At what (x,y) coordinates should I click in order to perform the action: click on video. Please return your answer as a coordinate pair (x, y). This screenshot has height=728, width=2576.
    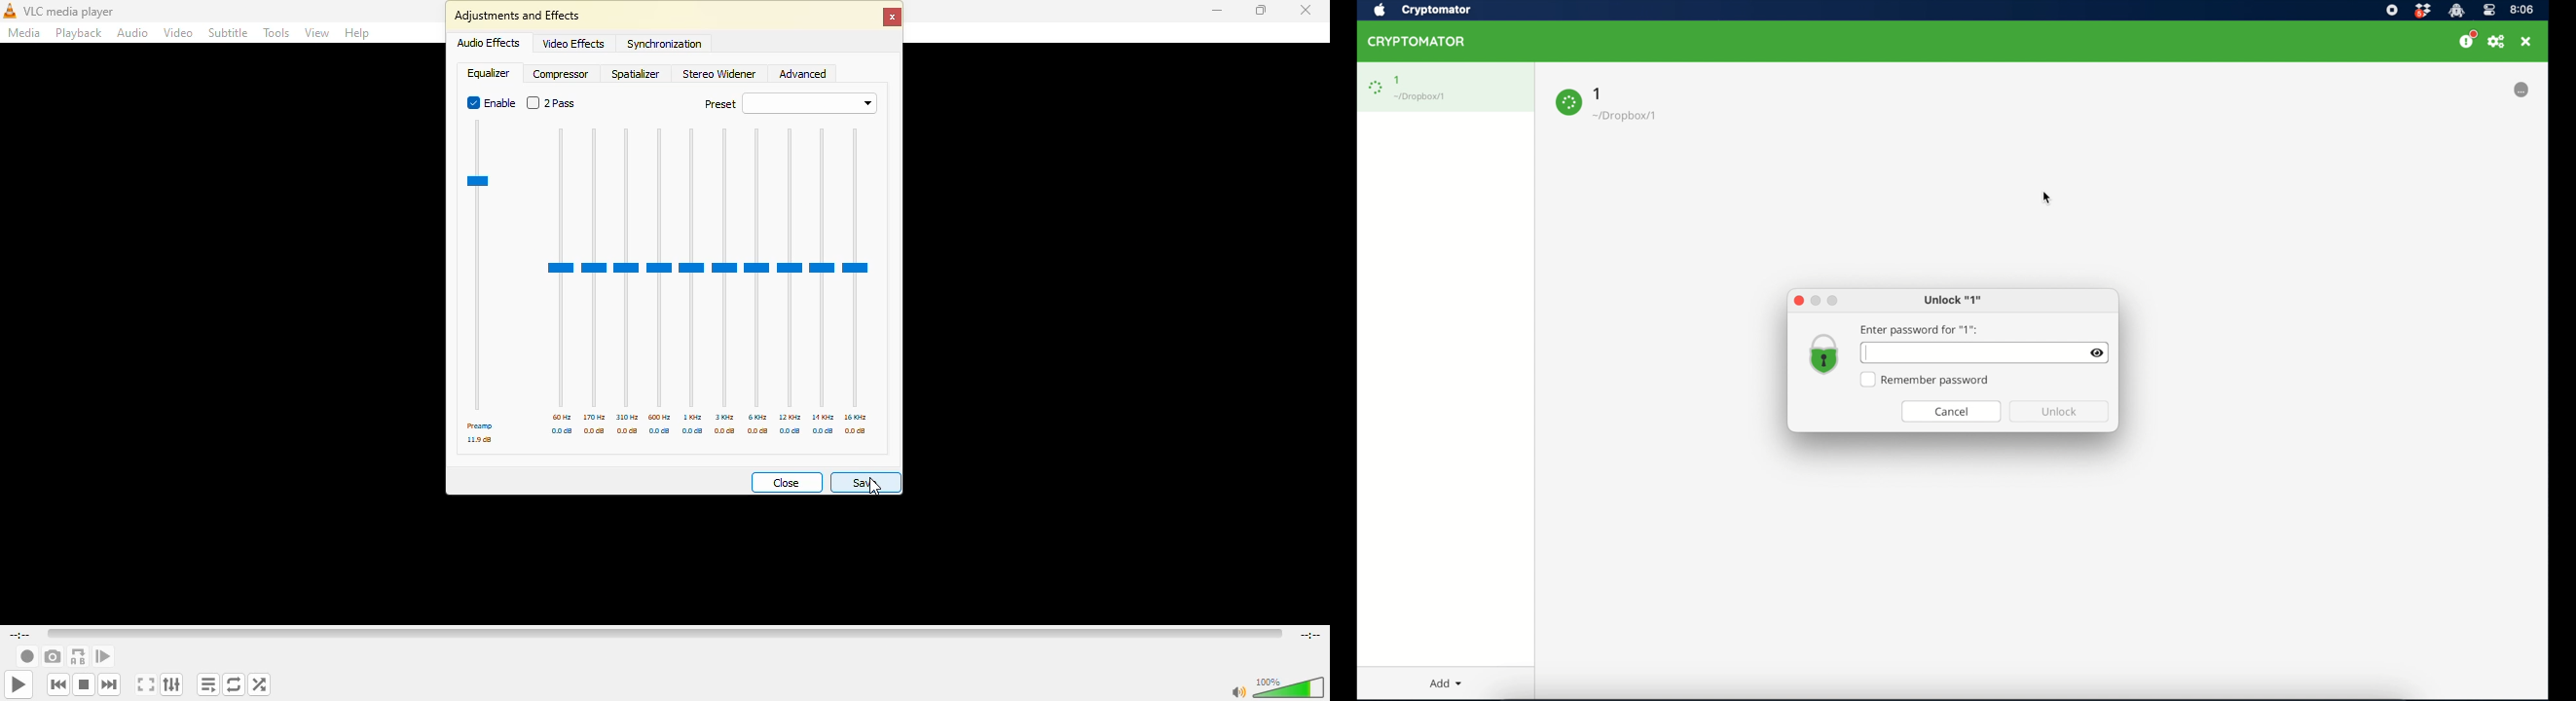
    Looking at the image, I should click on (178, 34).